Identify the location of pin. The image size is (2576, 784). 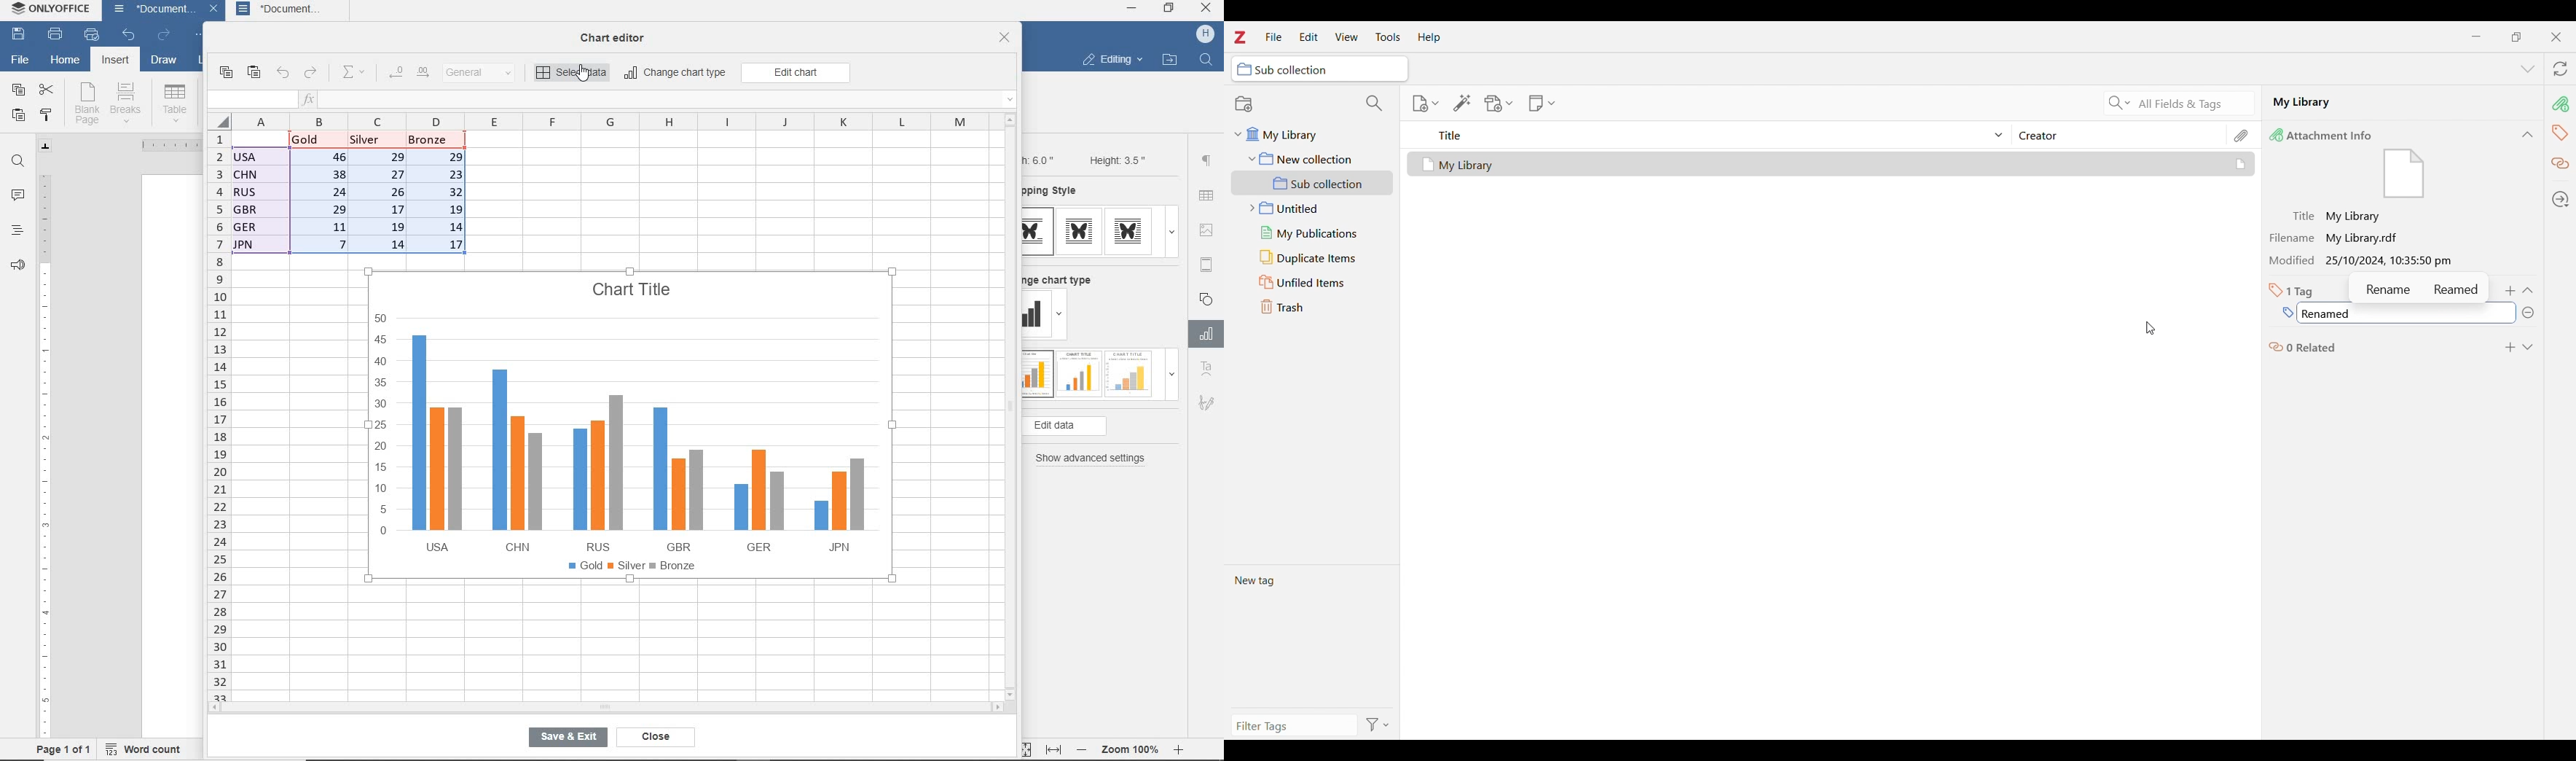
(2560, 104).